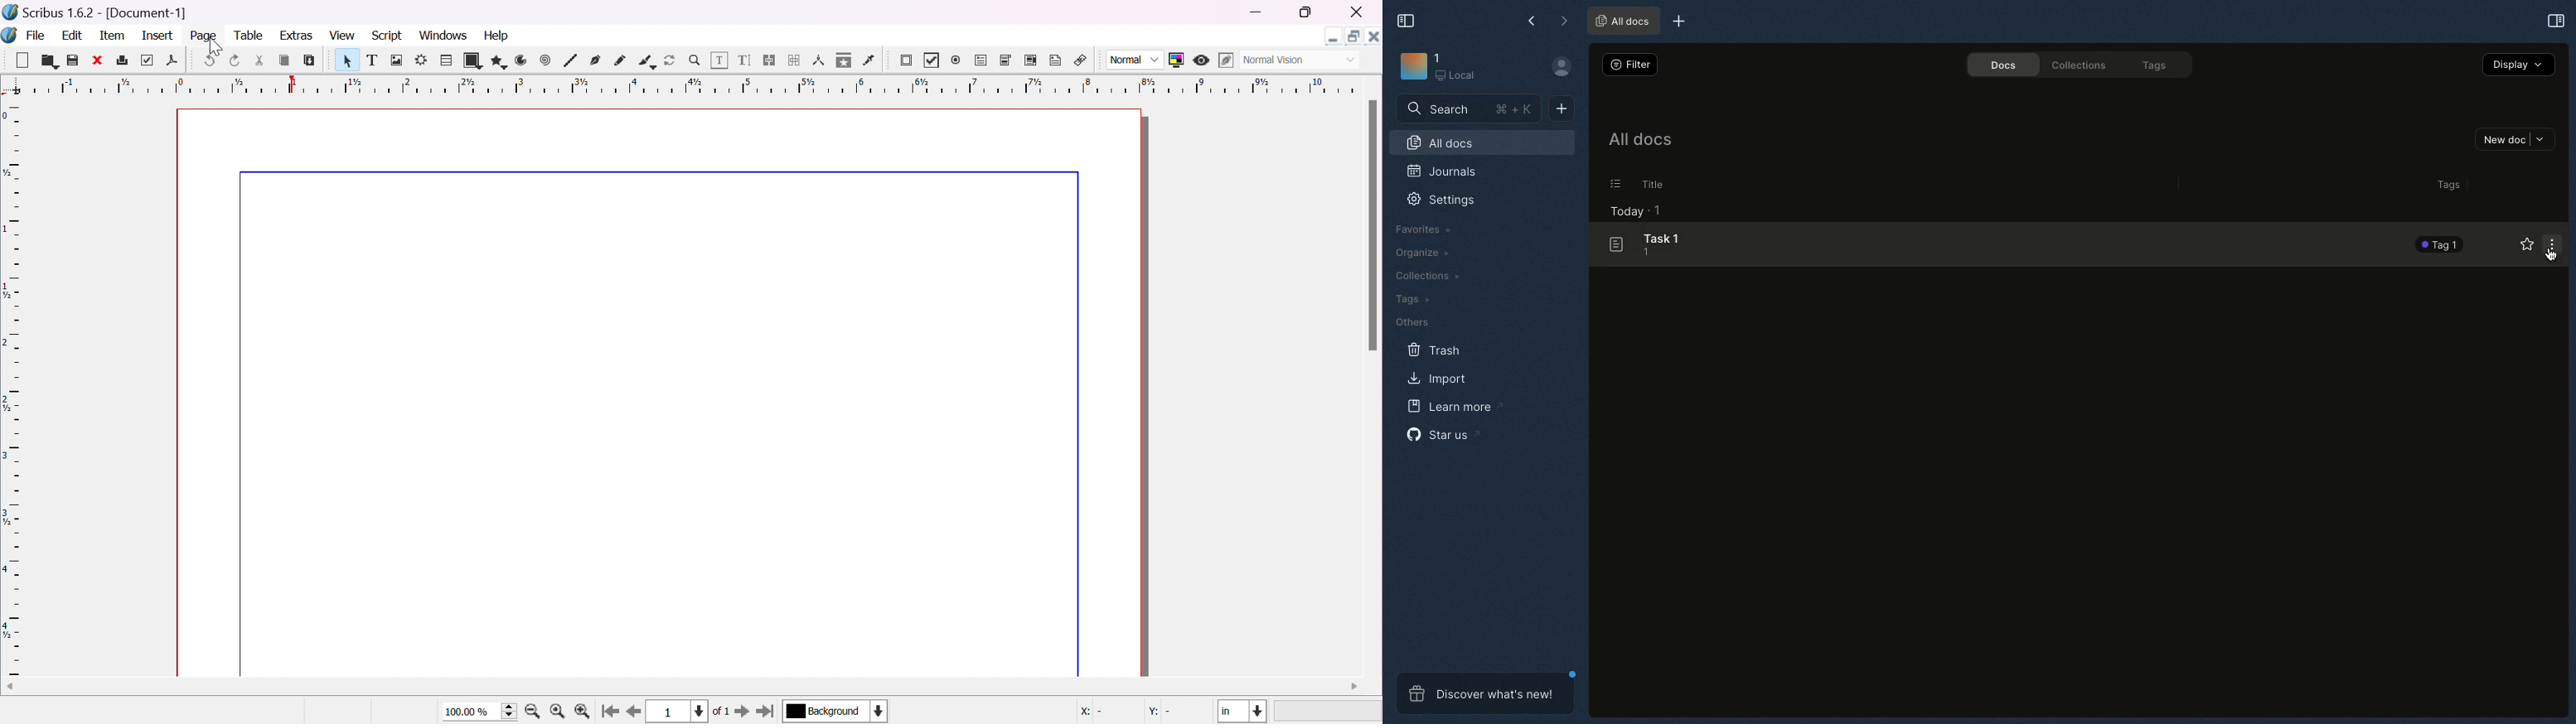 This screenshot has height=728, width=2576. I want to click on PDF text field, so click(983, 61).